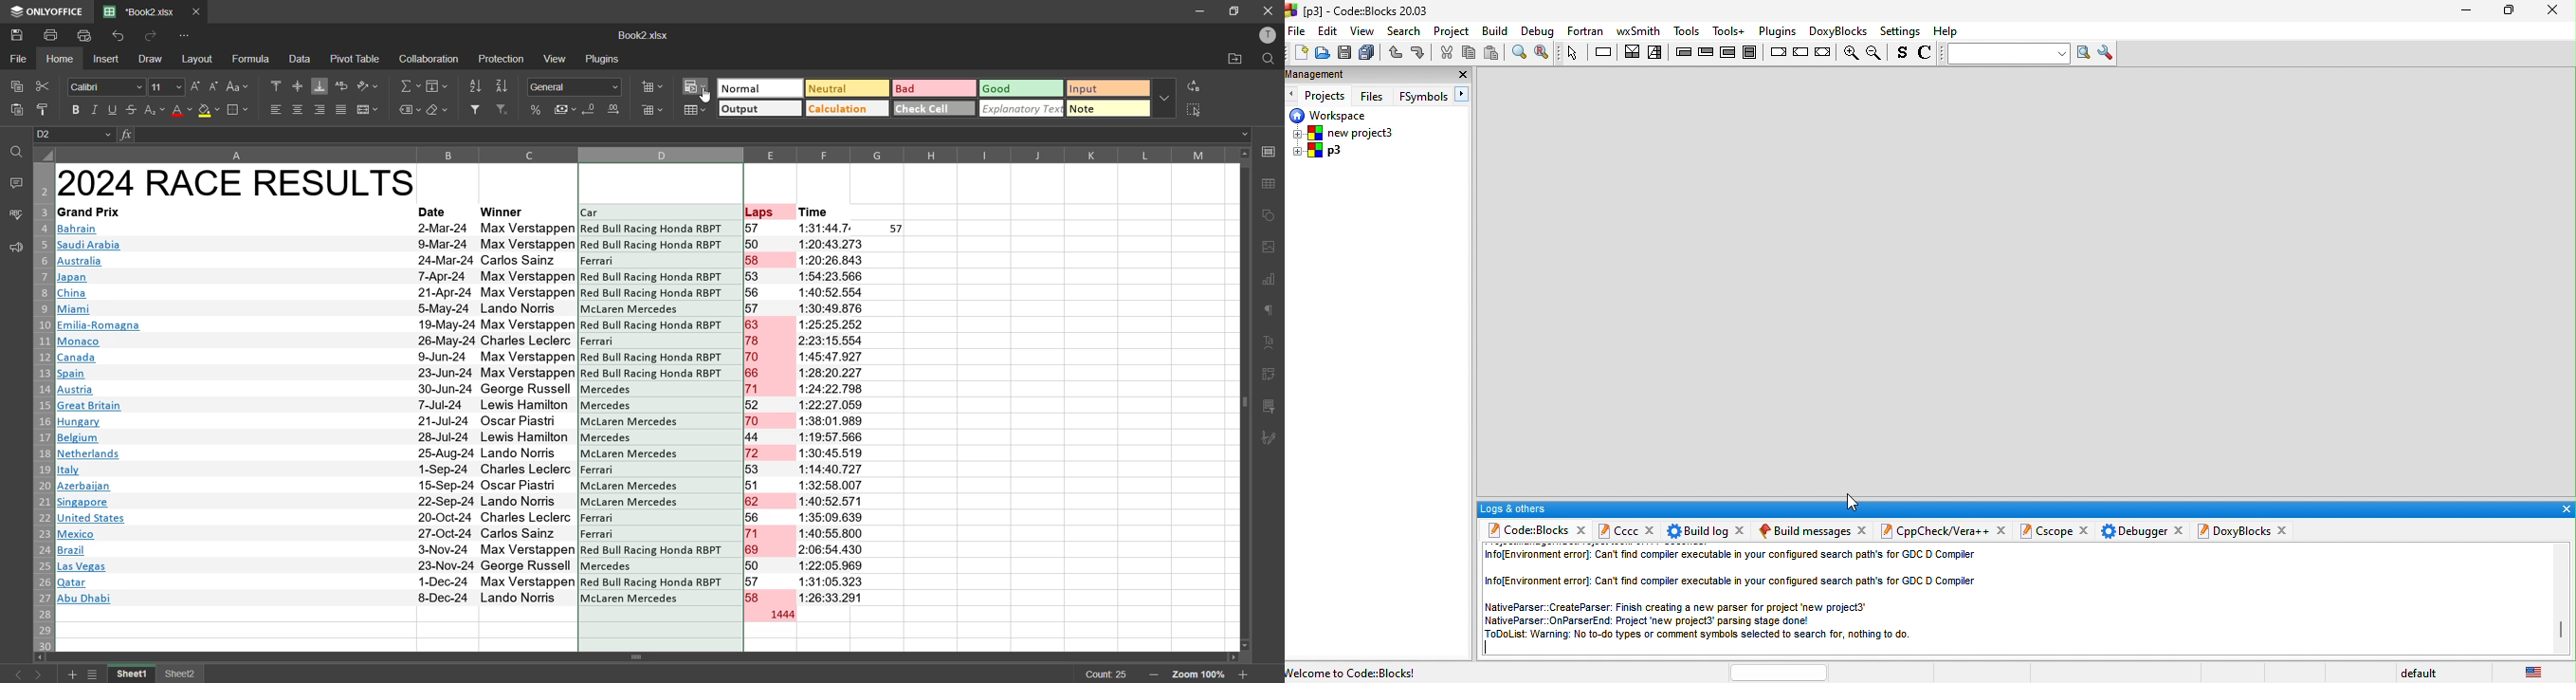 This screenshot has height=700, width=2576. I want to click on shapes, so click(1270, 215).